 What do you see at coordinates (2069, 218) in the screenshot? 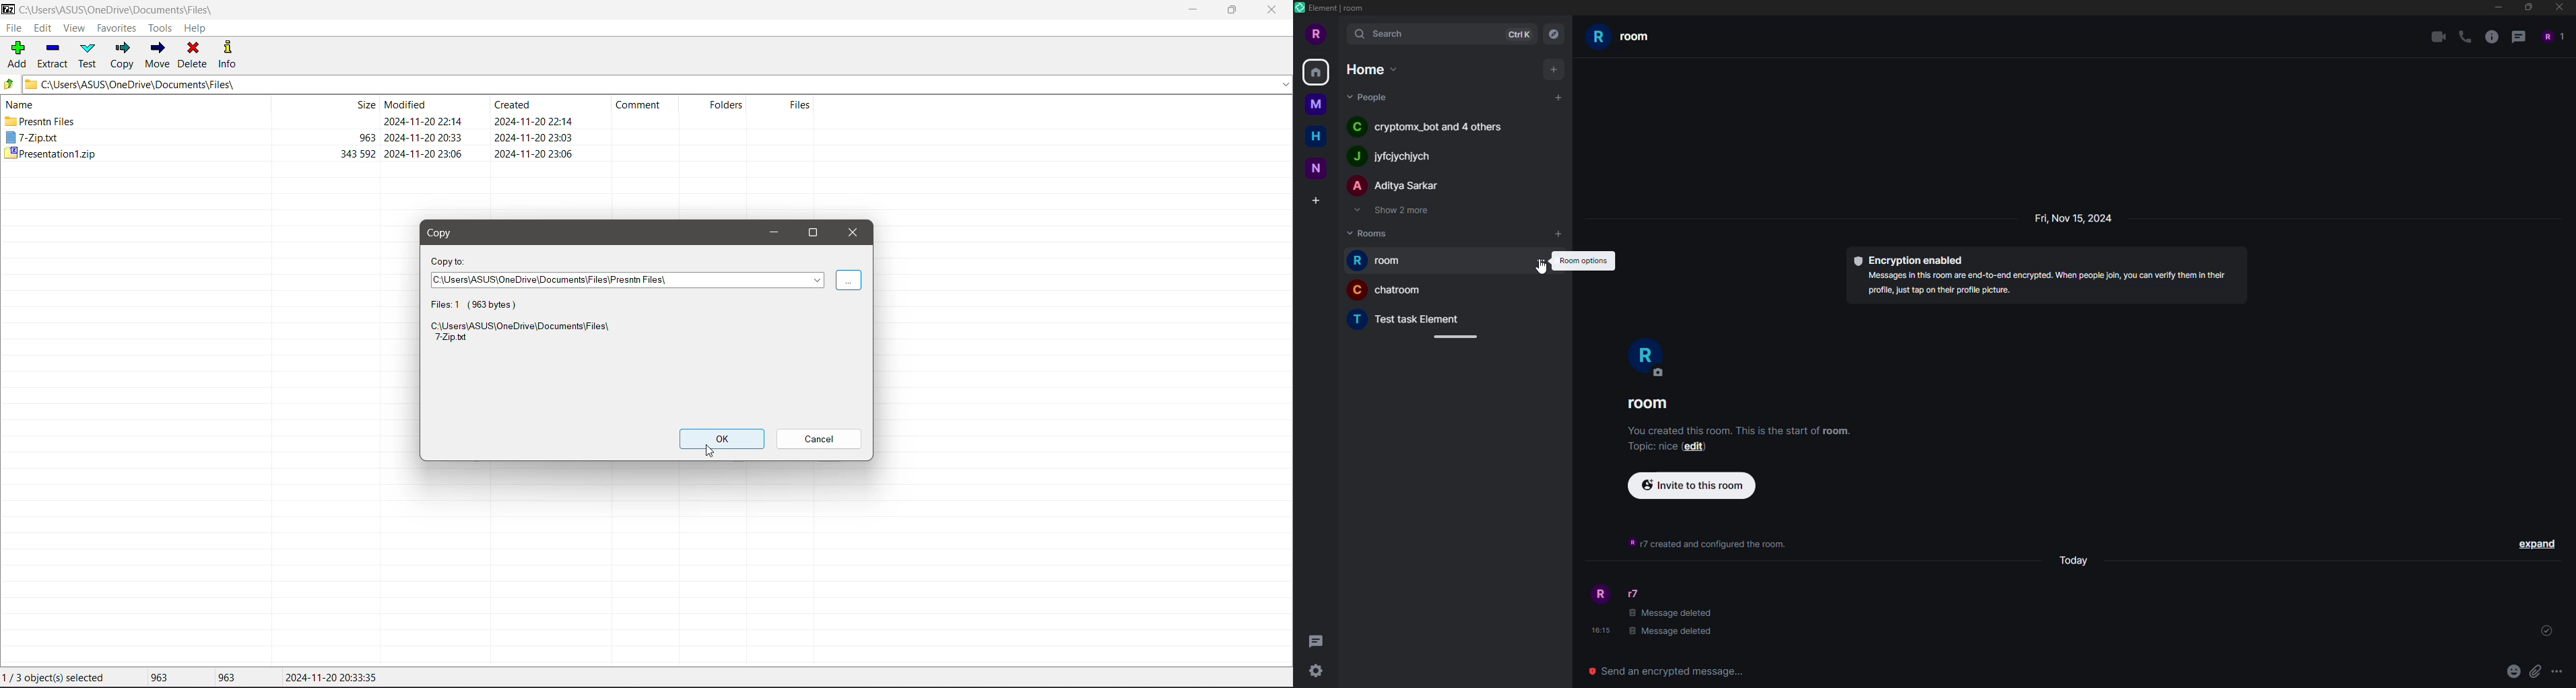
I see `Fri, Nov 15, 2024` at bounding box center [2069, 218].